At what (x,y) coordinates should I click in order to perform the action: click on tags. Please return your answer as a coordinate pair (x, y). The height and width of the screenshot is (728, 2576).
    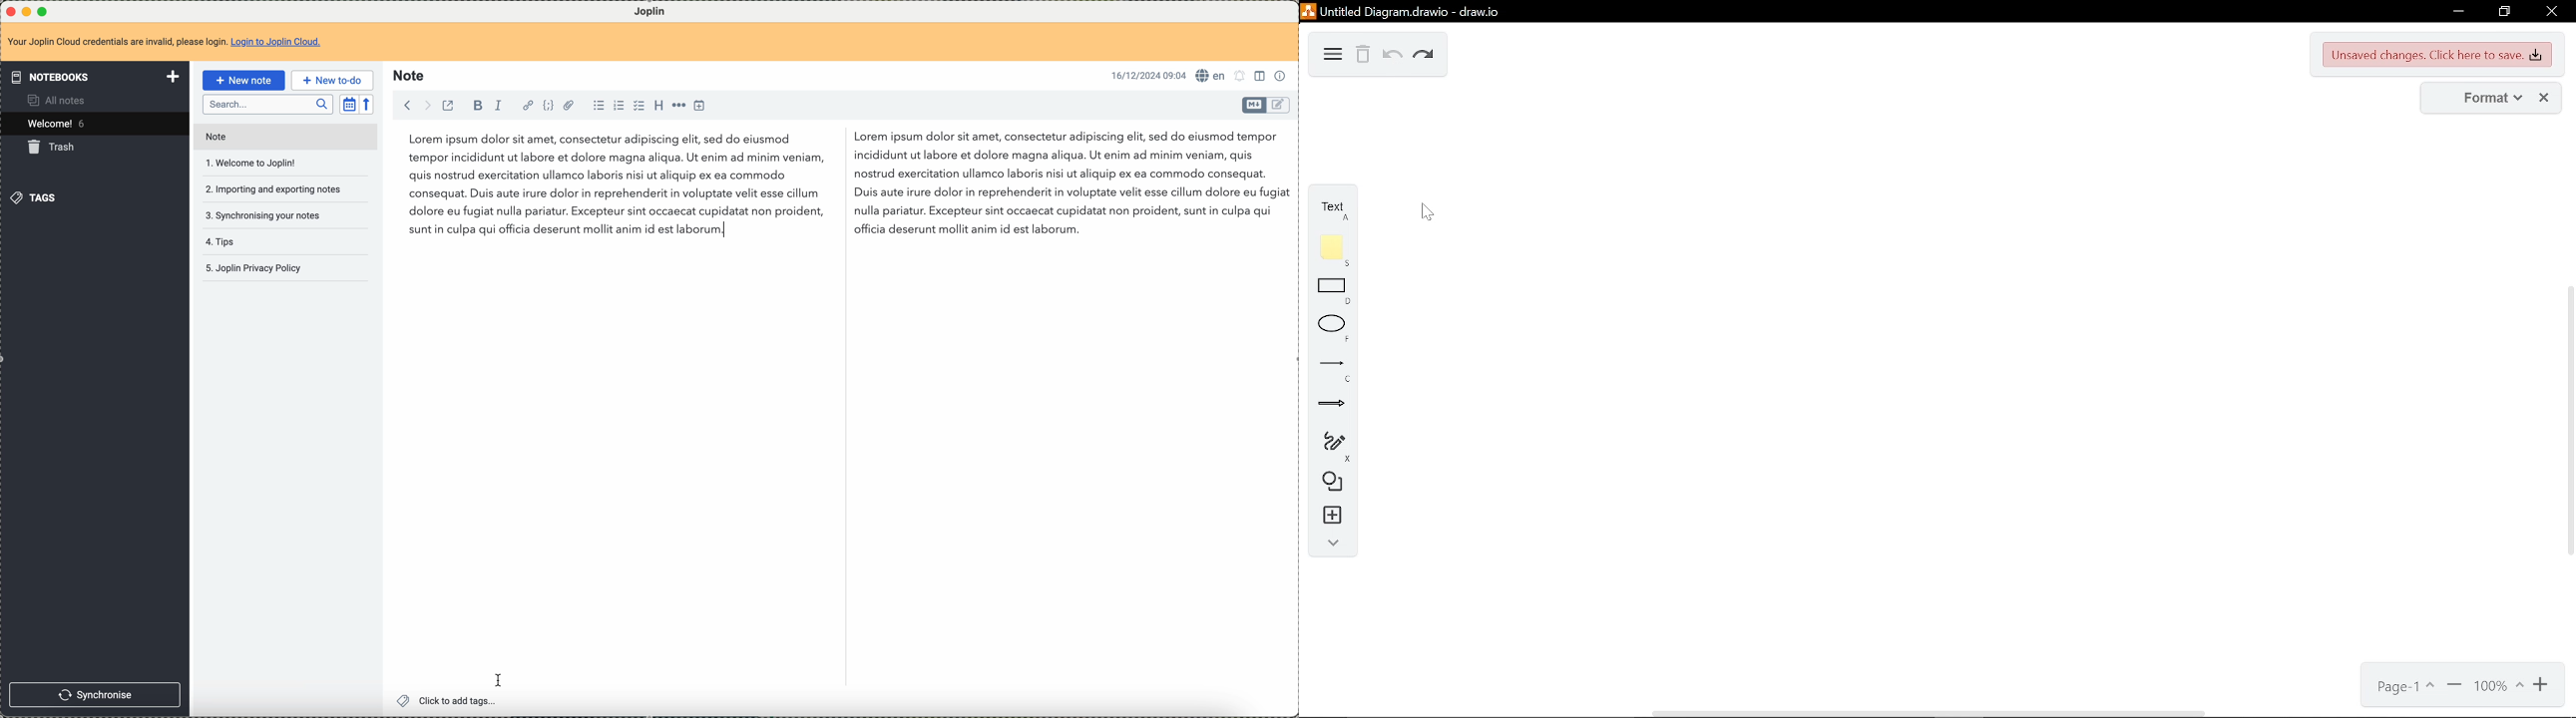
    Looking at the image, I should click on (36, 197).